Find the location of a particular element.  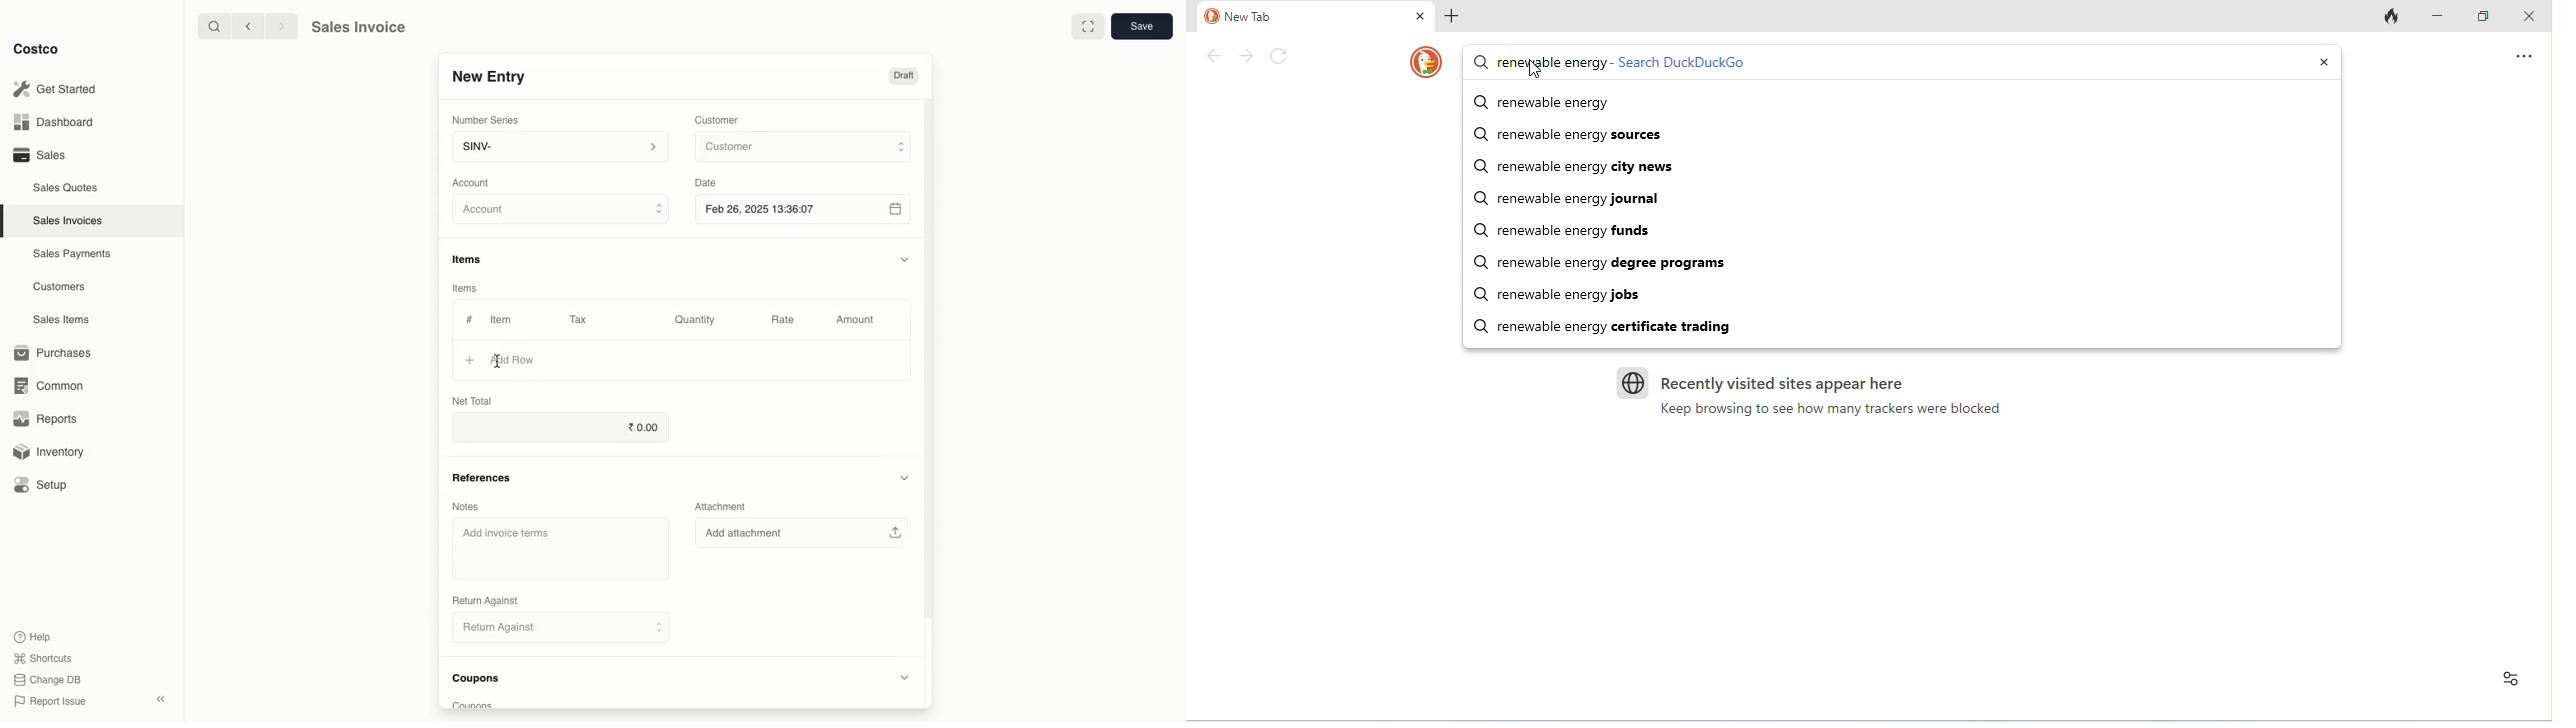

Costco is located at coordinates (40, 49).